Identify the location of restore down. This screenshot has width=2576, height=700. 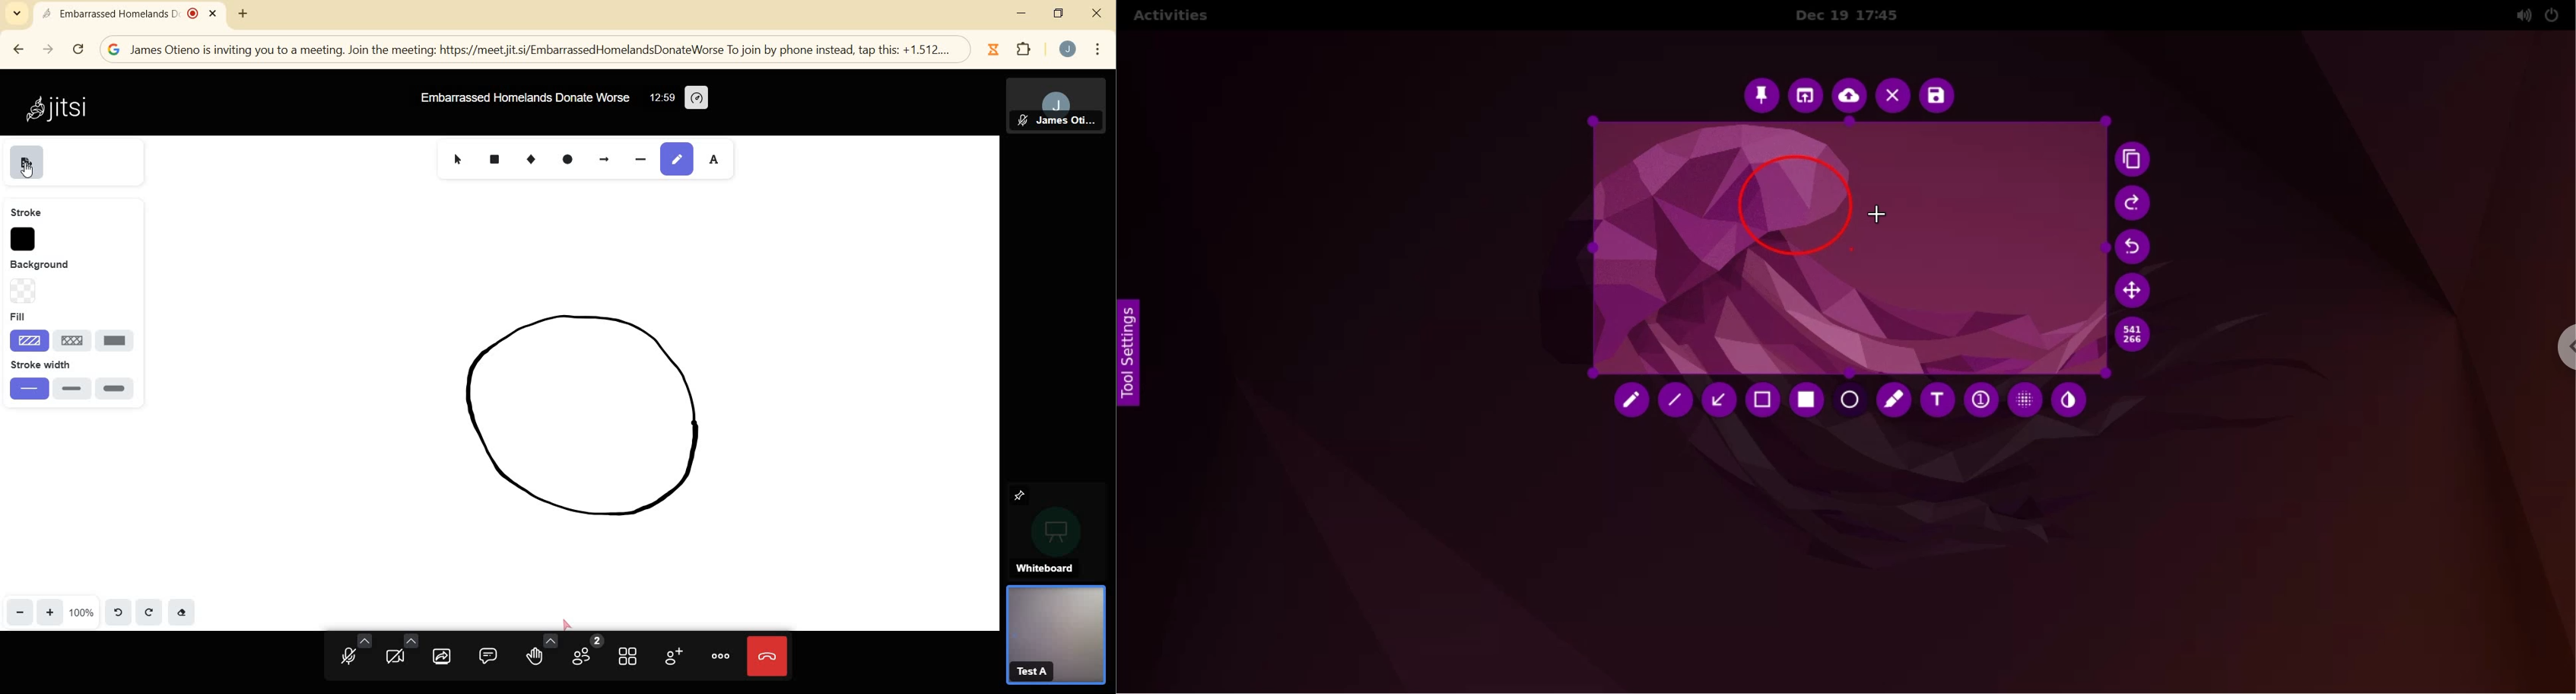
(1059, 15).